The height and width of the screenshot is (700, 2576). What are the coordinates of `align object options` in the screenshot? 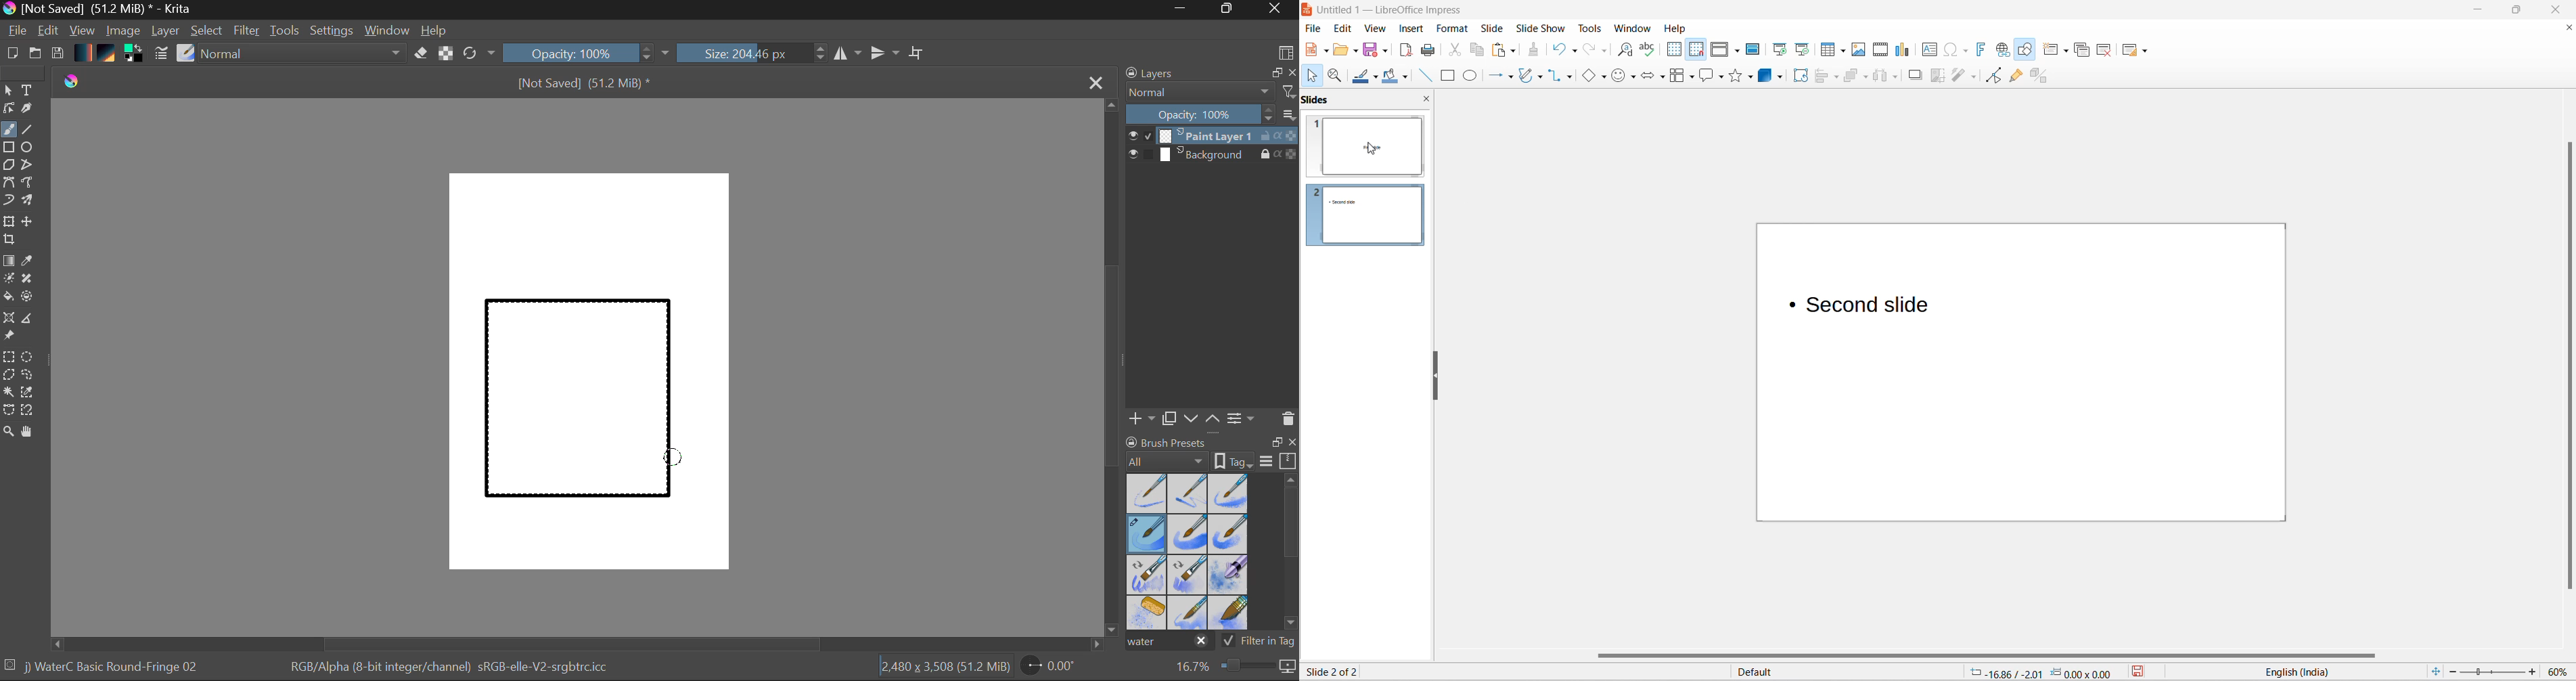 It's located at (1820, 77).